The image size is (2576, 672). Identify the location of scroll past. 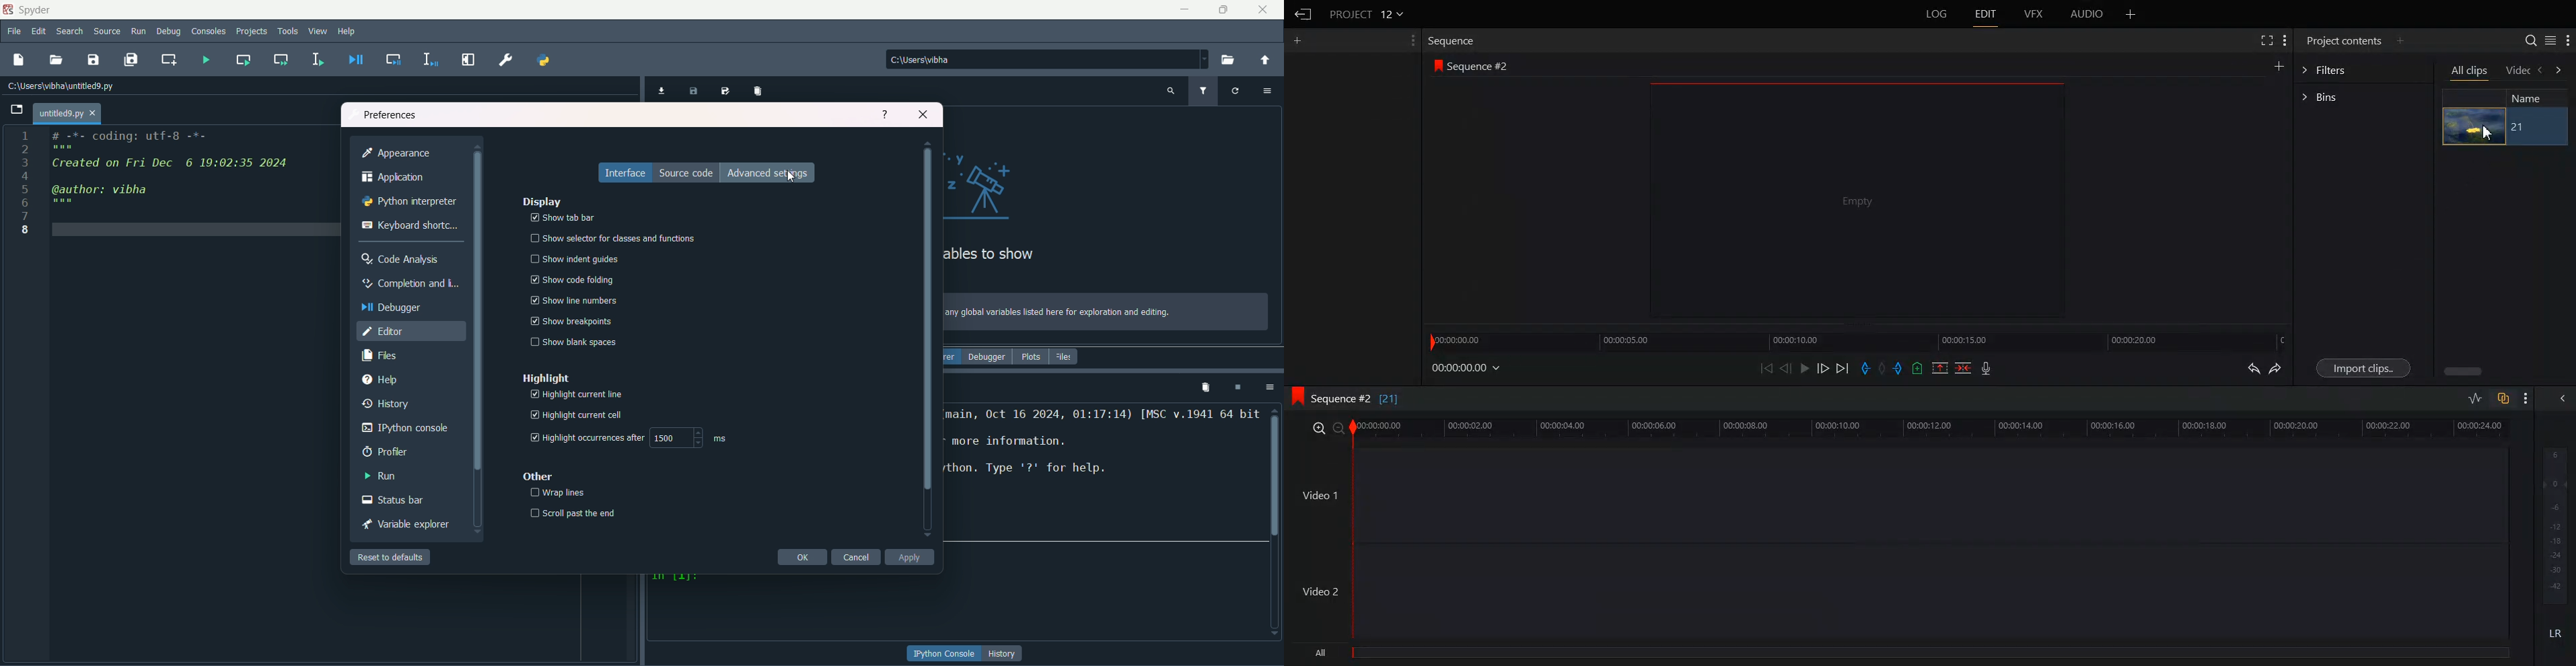
(571, 515).